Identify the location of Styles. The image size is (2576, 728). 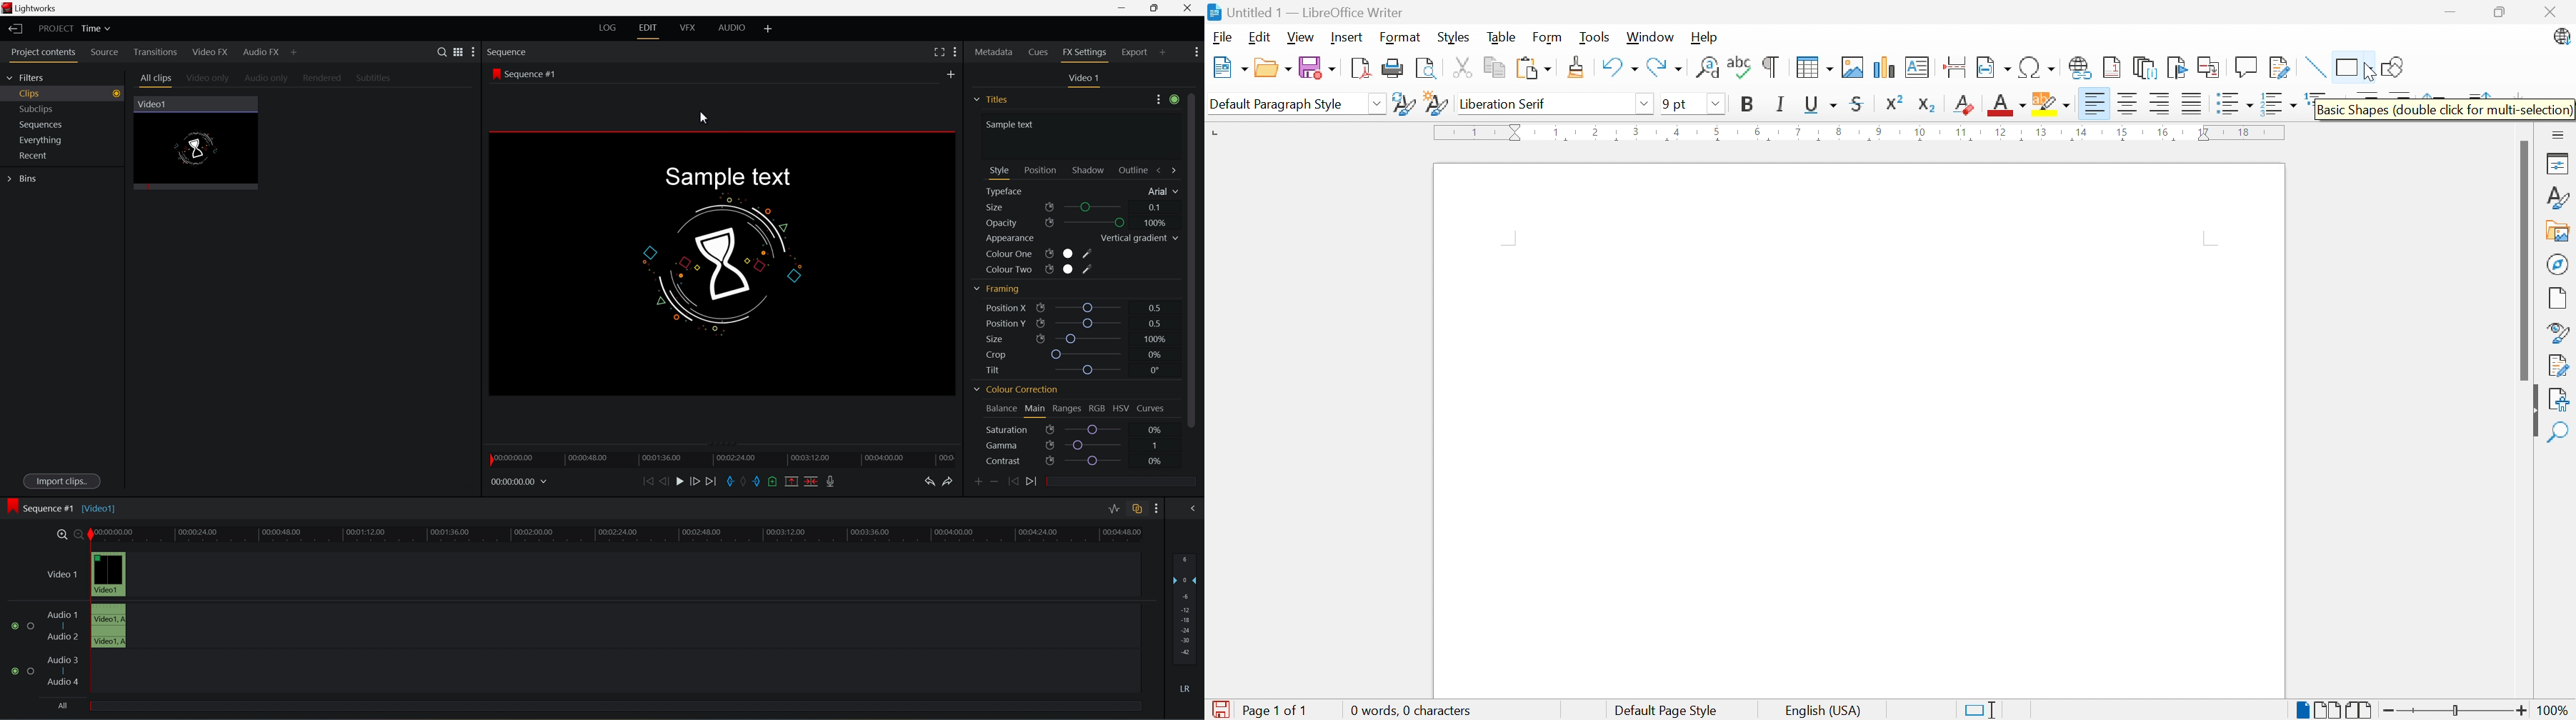
(2560, 199).